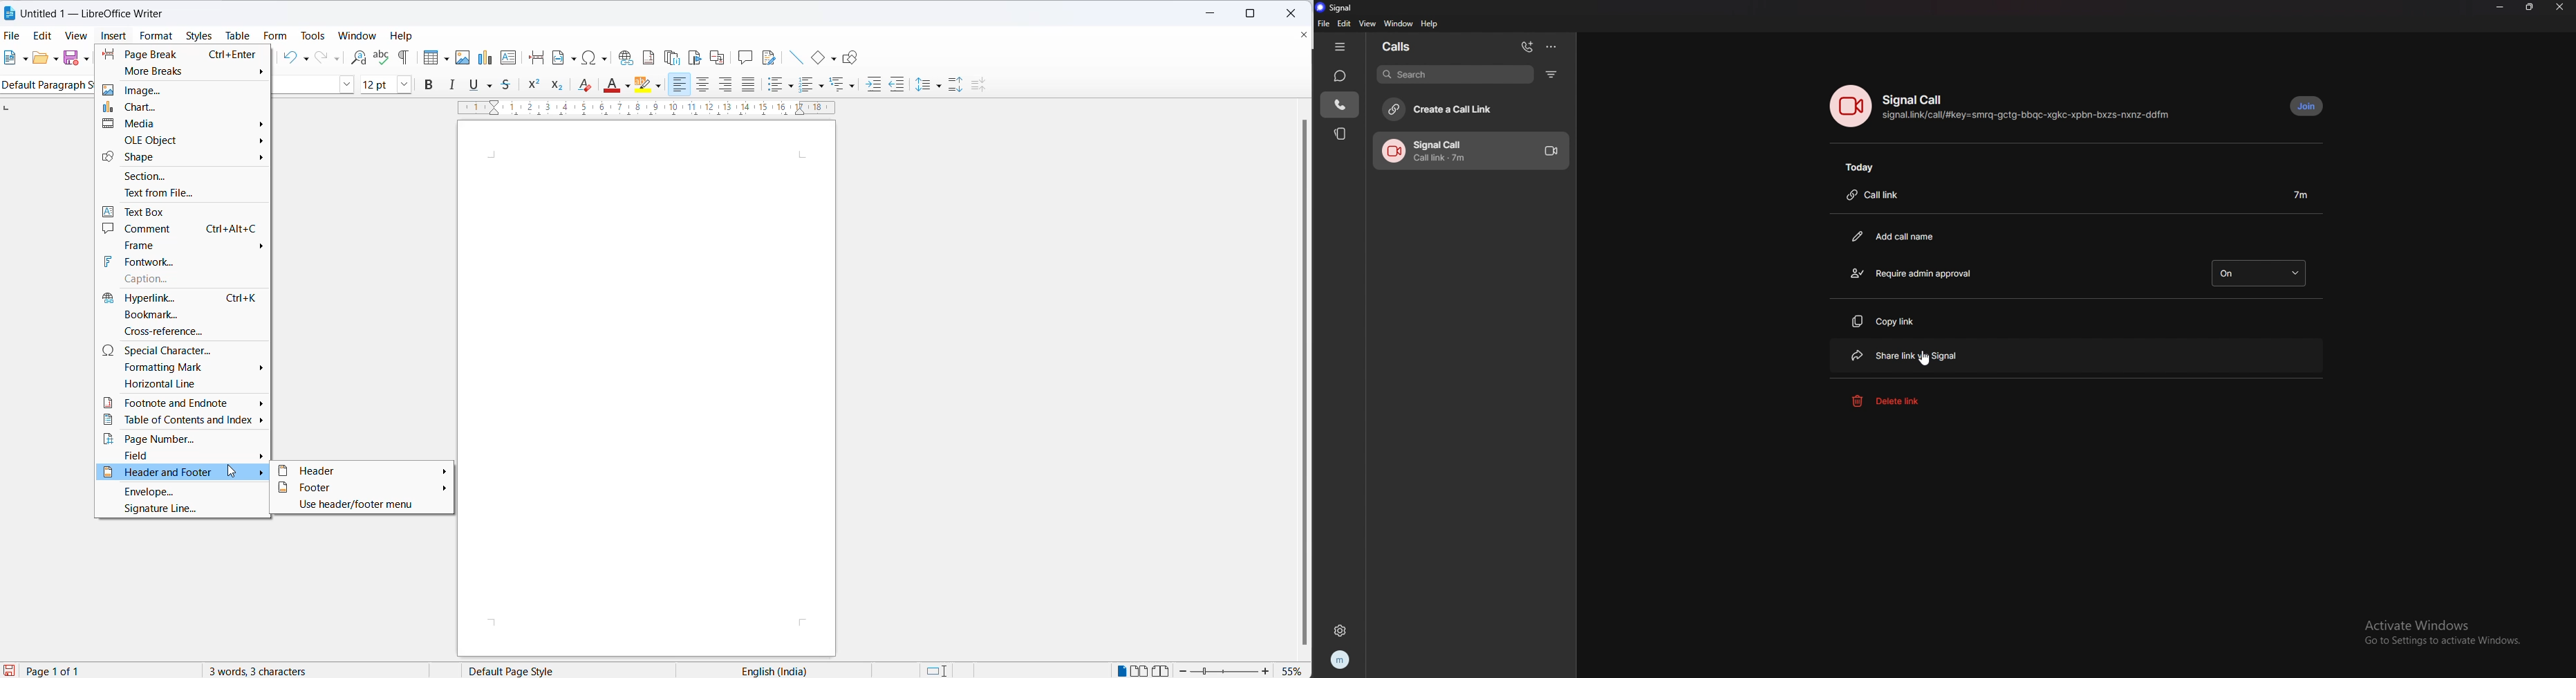 This screenshot has width=2576, height=700. Describe the element at coordinates (535, 84) in the screenshot. I see `superscript` at that location.